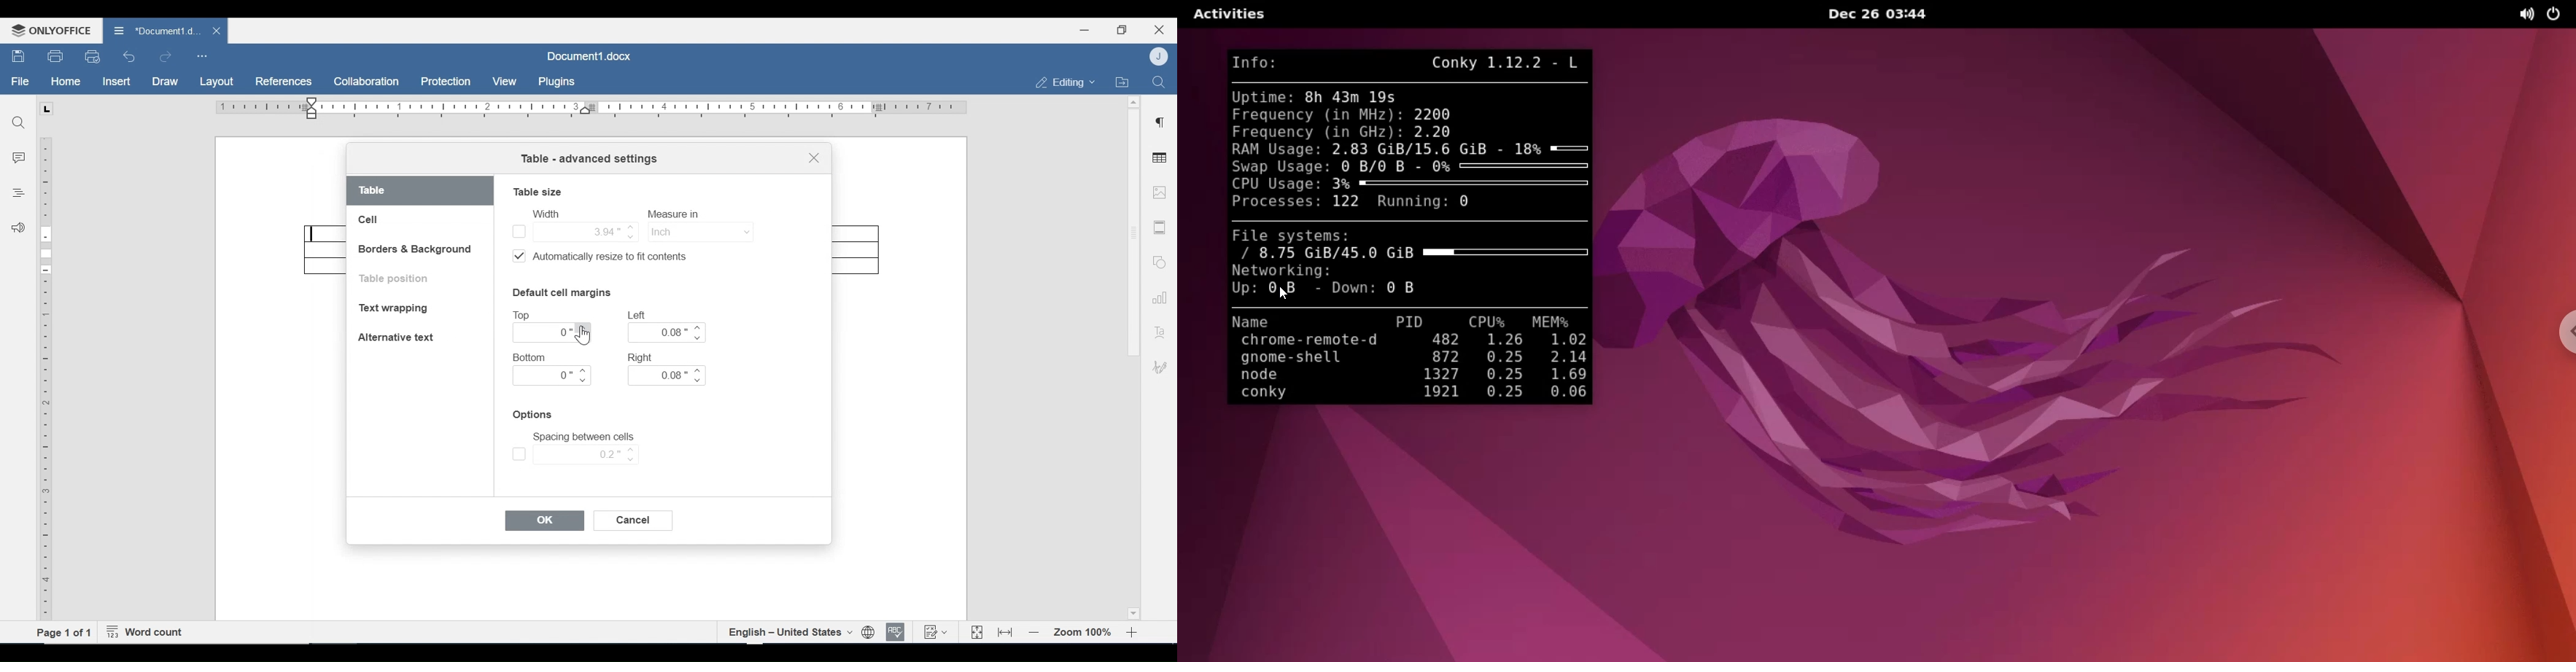 The height and width of the screenshot is (672, 2576). I want to click on Protection, so click(446, 82).